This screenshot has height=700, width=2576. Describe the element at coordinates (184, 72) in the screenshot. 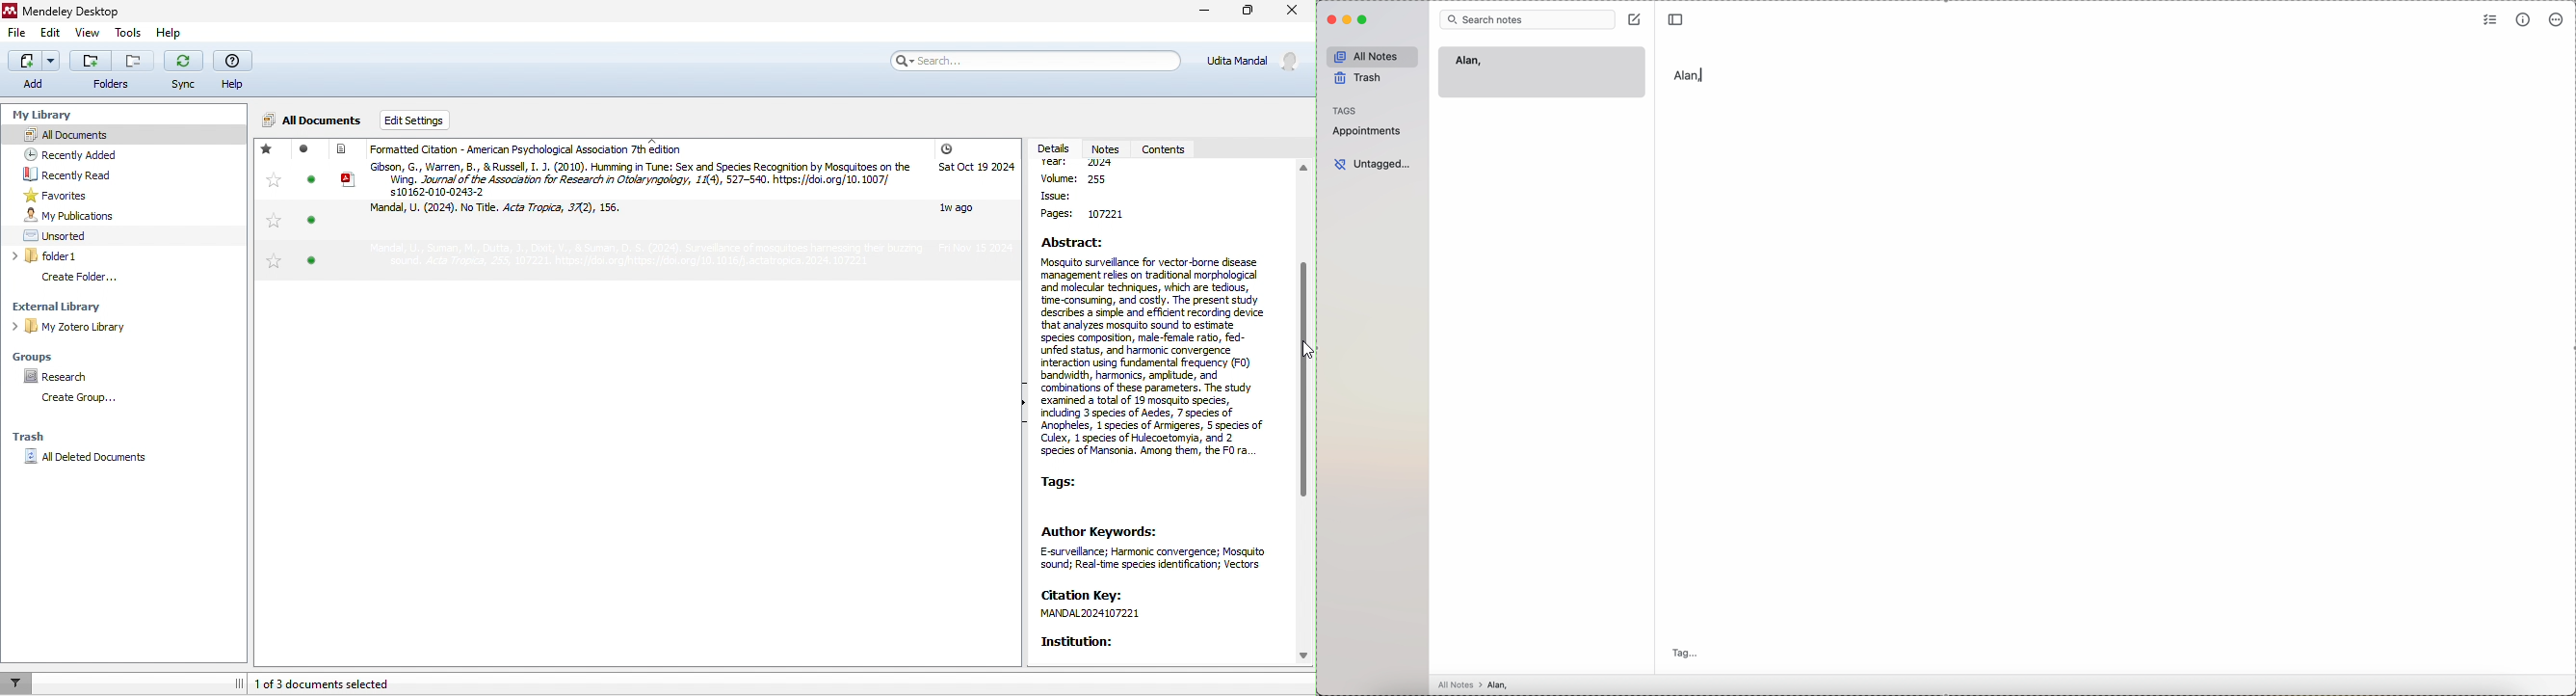

I see `sync` at that location.